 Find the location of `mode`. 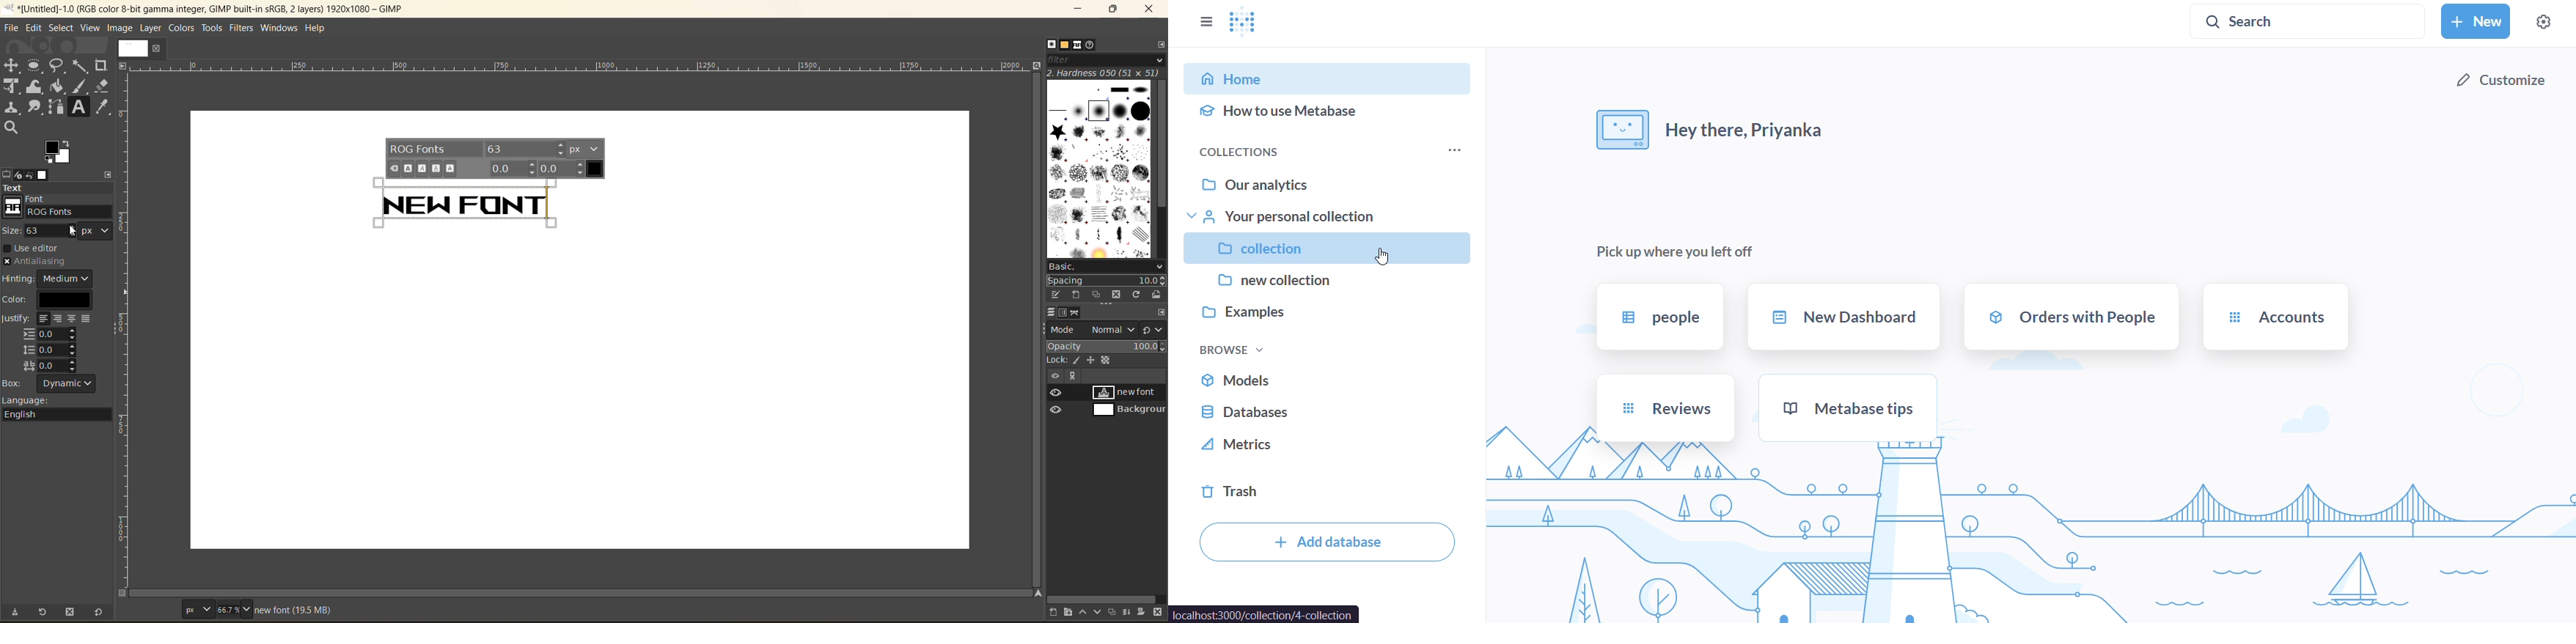

mode is located at coordinates (1091, 330).